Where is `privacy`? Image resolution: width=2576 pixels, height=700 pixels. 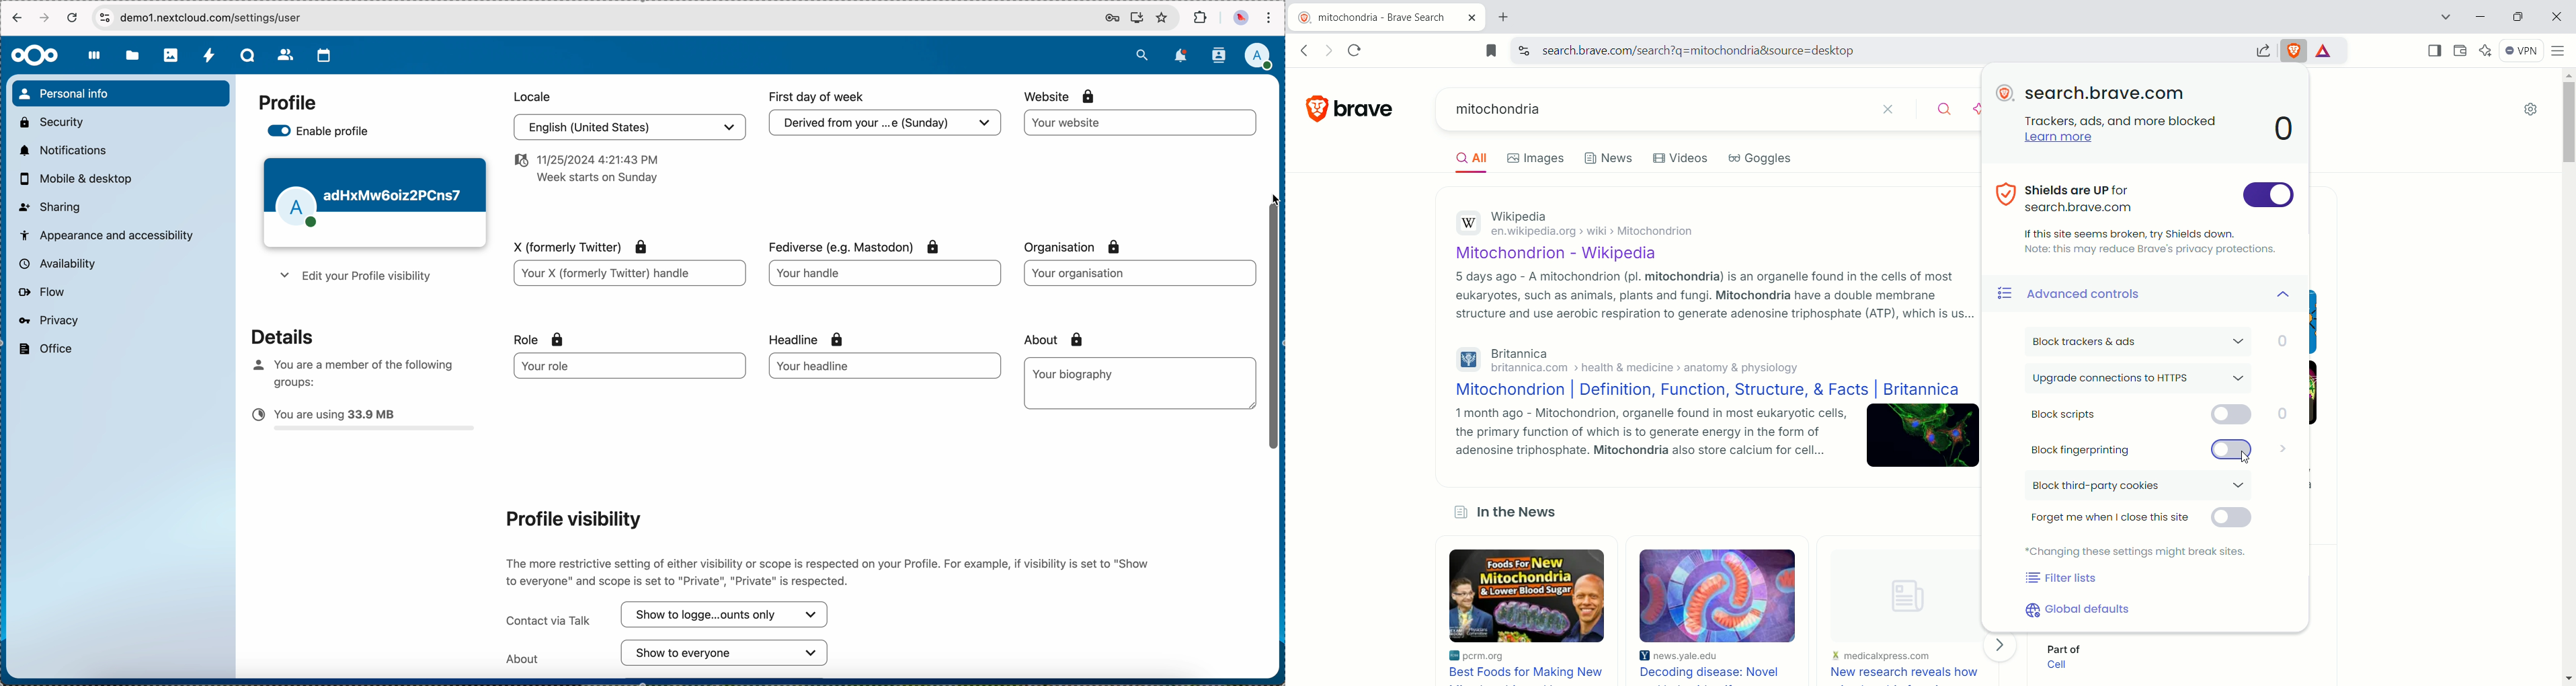 privacy is located at coordinates (47, 320).